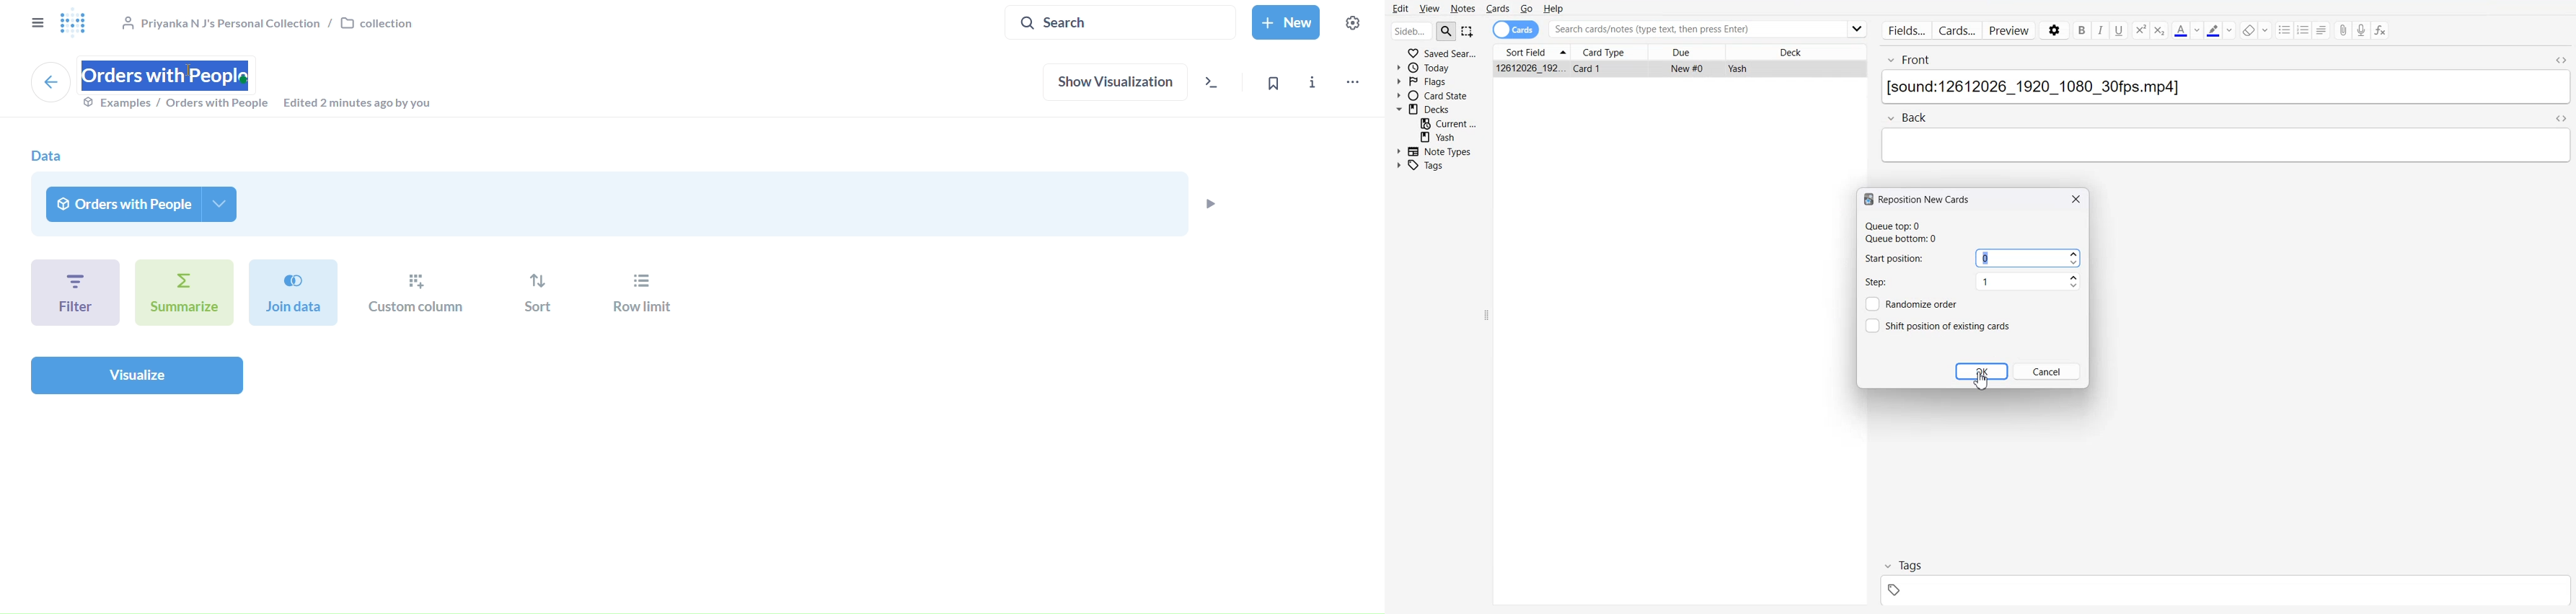 This screenshot has width=2576, height=616. Describe the element at coordinates (2050, 371) in the screenshot. I see `Cancel` at that location.